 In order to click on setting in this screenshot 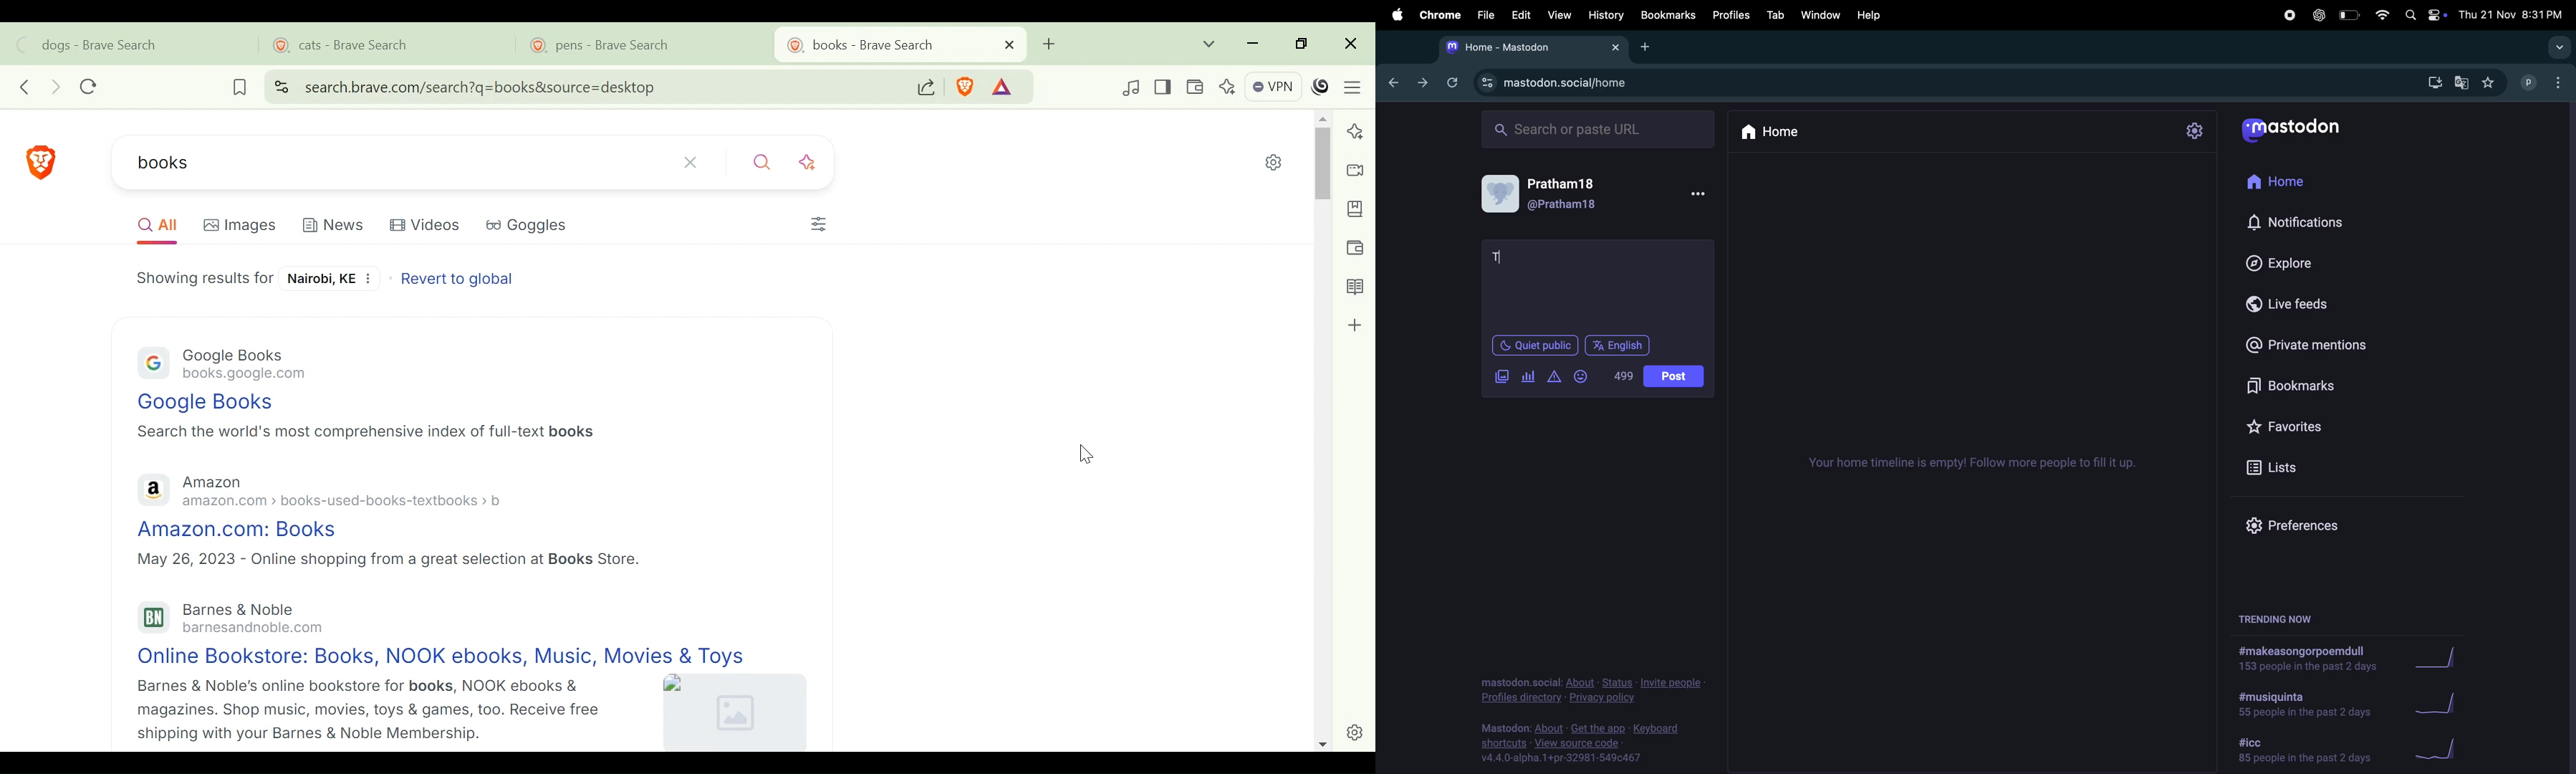, I will do `click(2198, 132)`.